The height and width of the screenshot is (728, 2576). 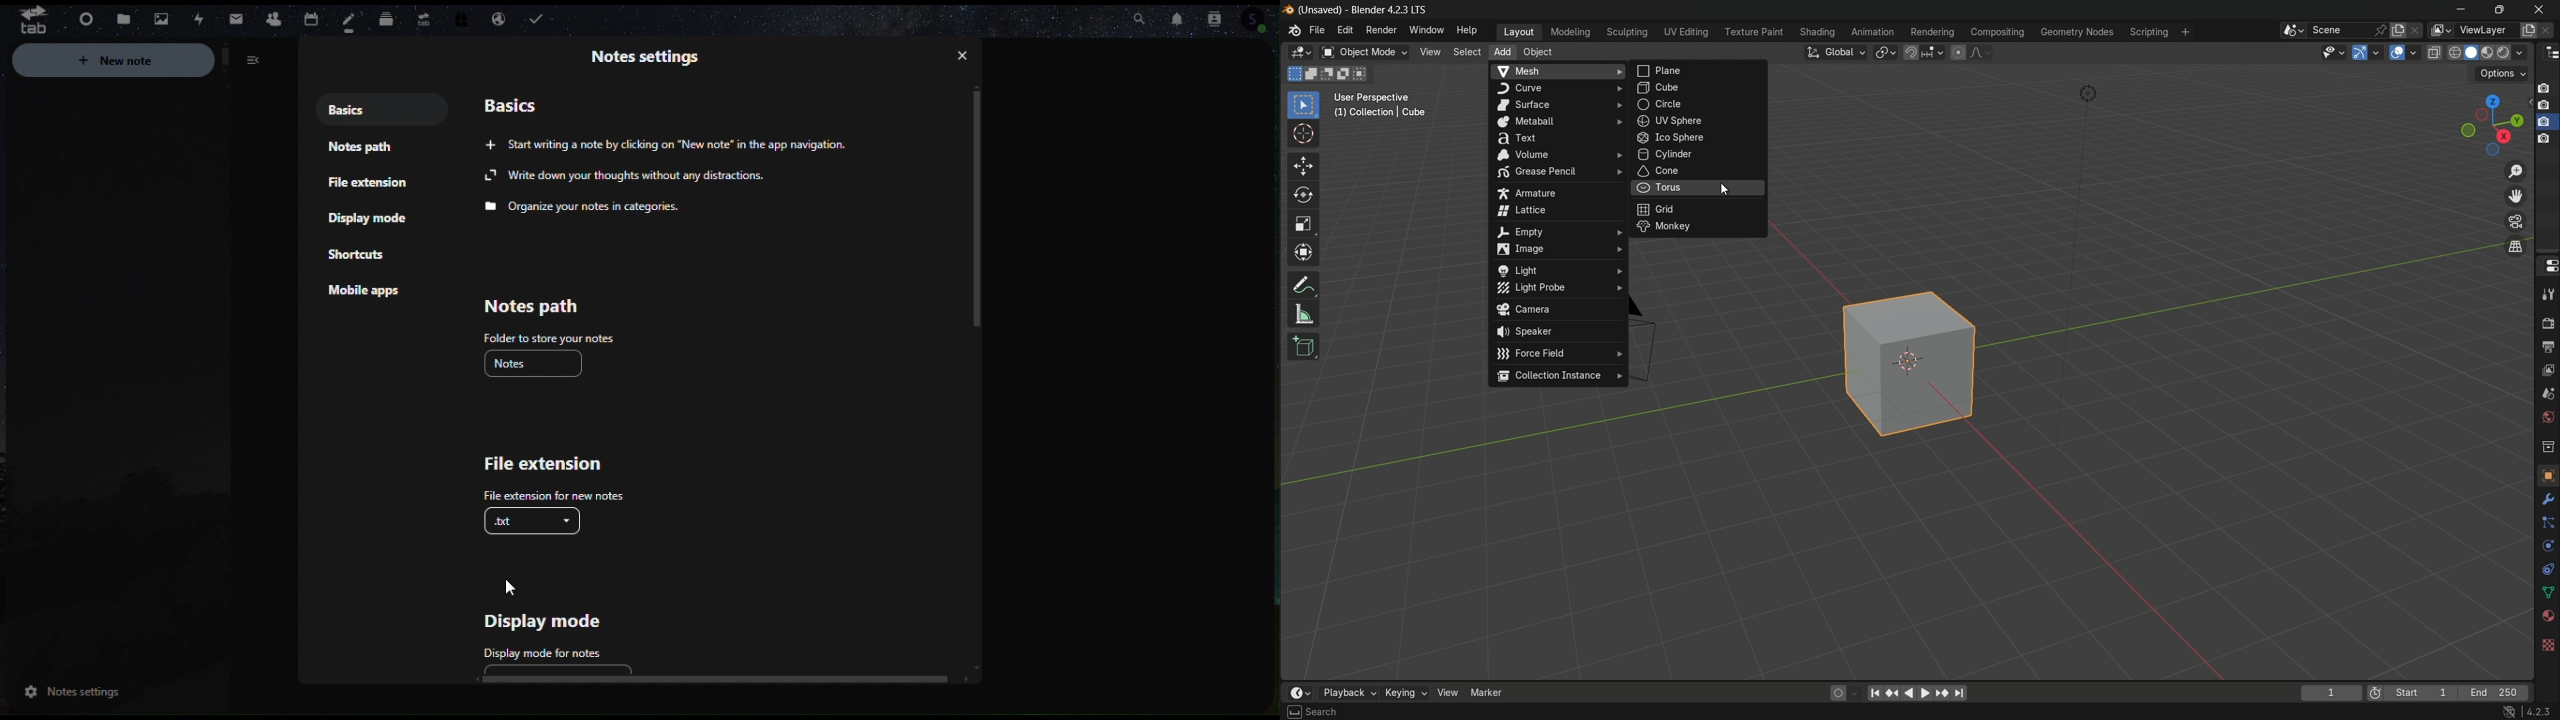 What do you see at coordinates (648, 55) in the screenshot?
I see `Note setting` at bounding box center [648, 55].